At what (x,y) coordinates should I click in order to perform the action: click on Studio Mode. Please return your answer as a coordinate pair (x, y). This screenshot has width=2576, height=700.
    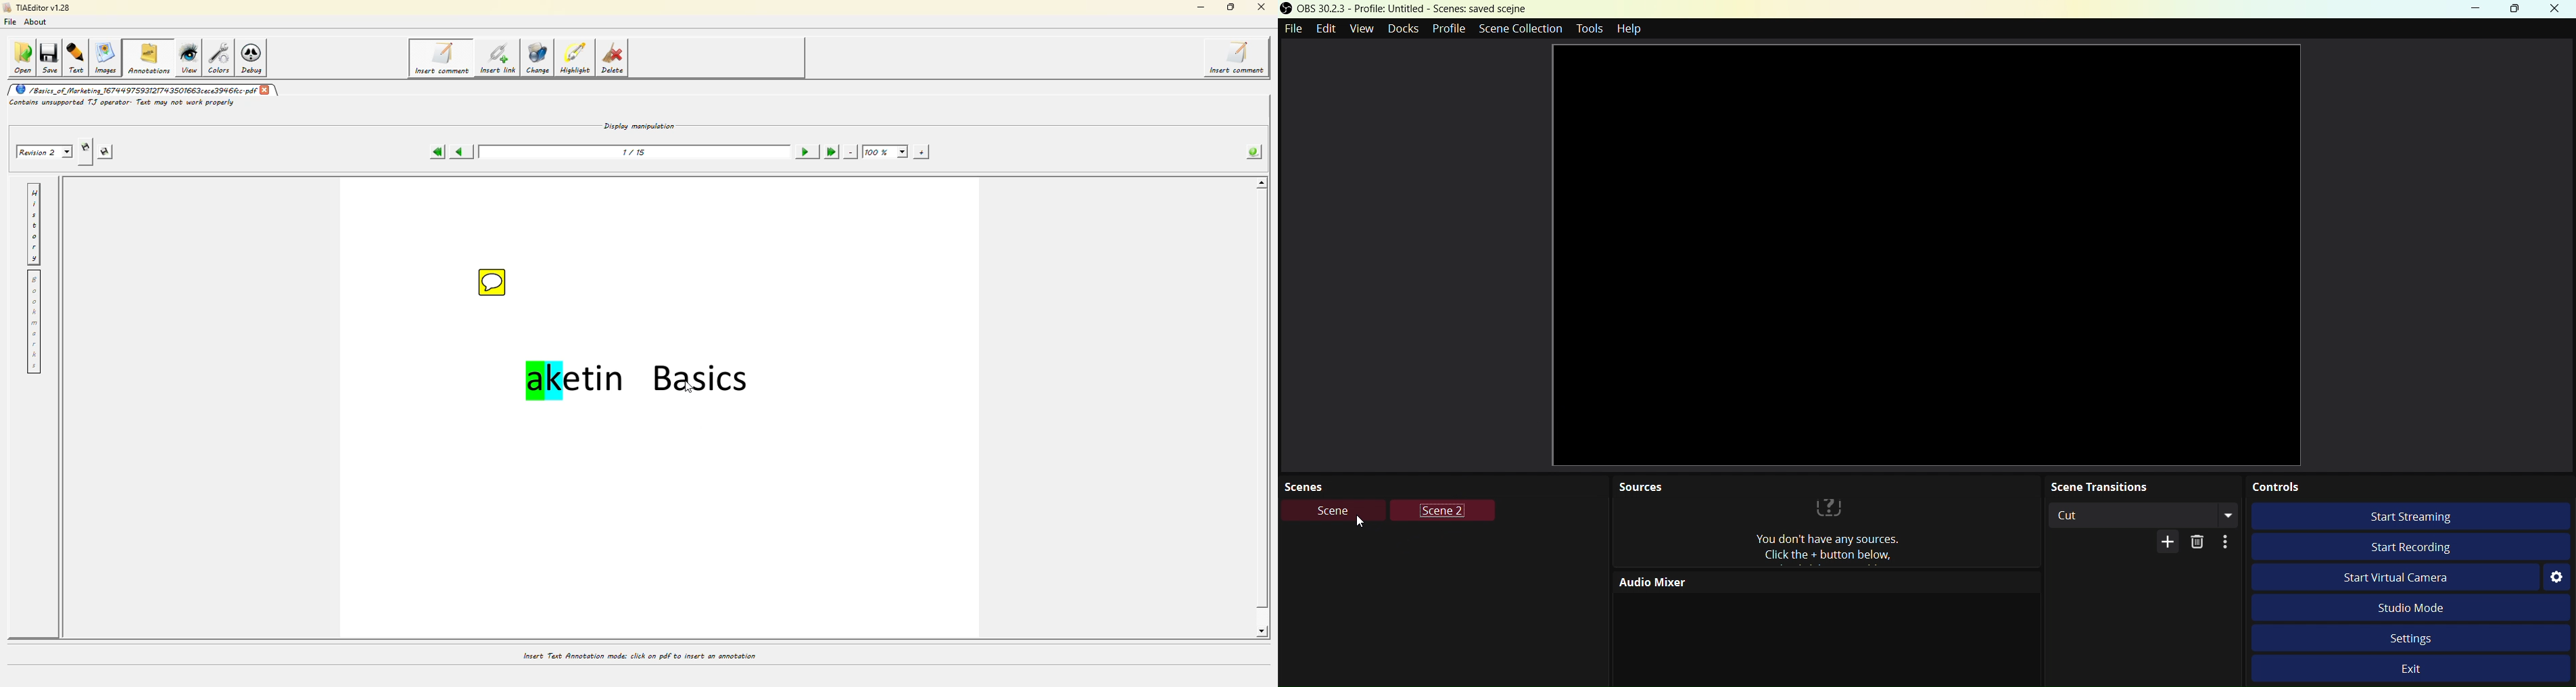
    Looking at the image, I should click on (2408, 607).